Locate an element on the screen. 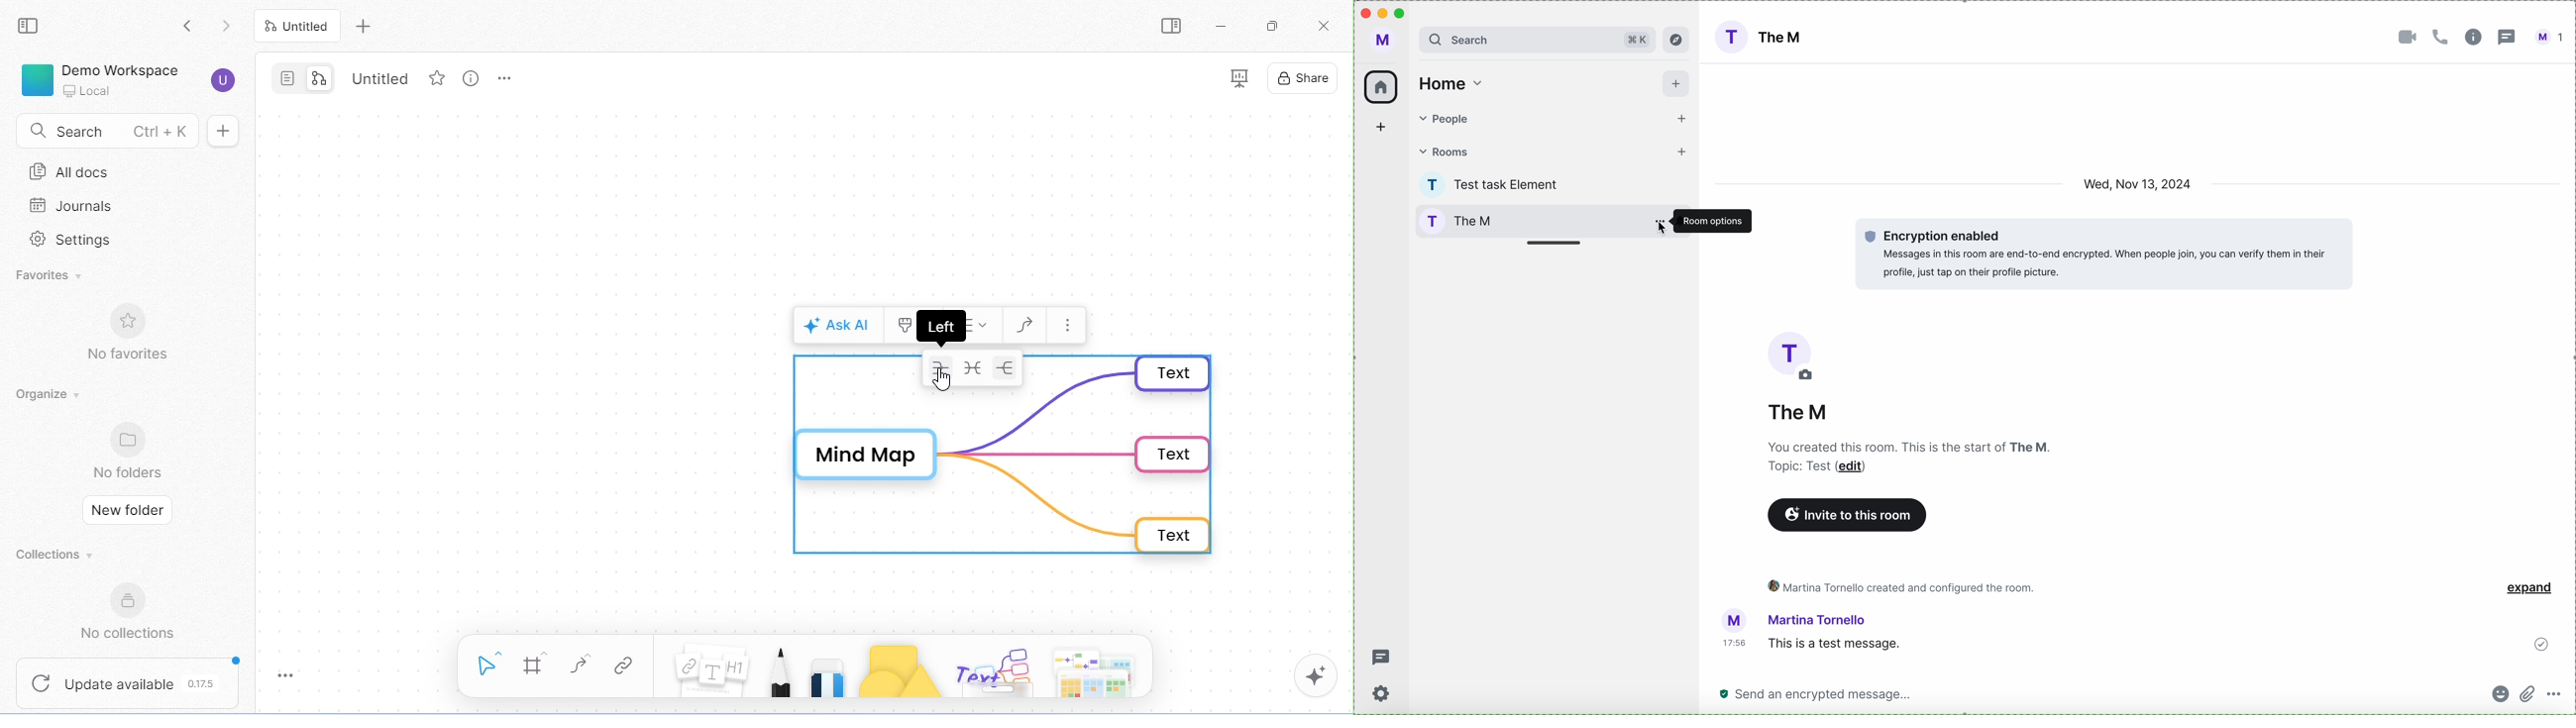 The width and height of the screenshot is (2576, 728). left dialog box is located at coordinates (941, 327).